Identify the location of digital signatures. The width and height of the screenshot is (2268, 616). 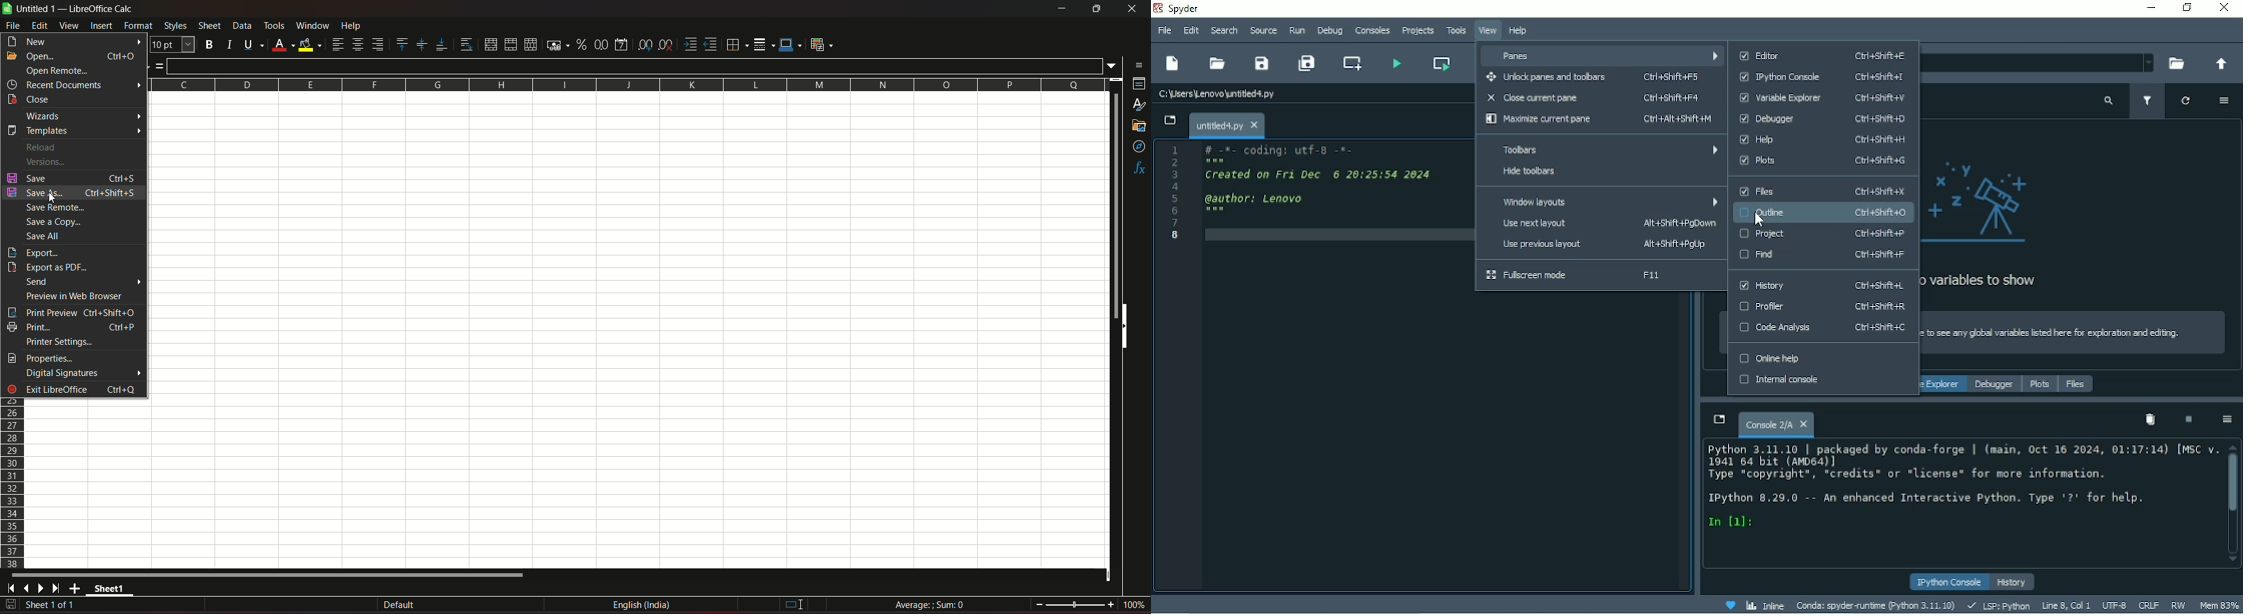
(83, 374).